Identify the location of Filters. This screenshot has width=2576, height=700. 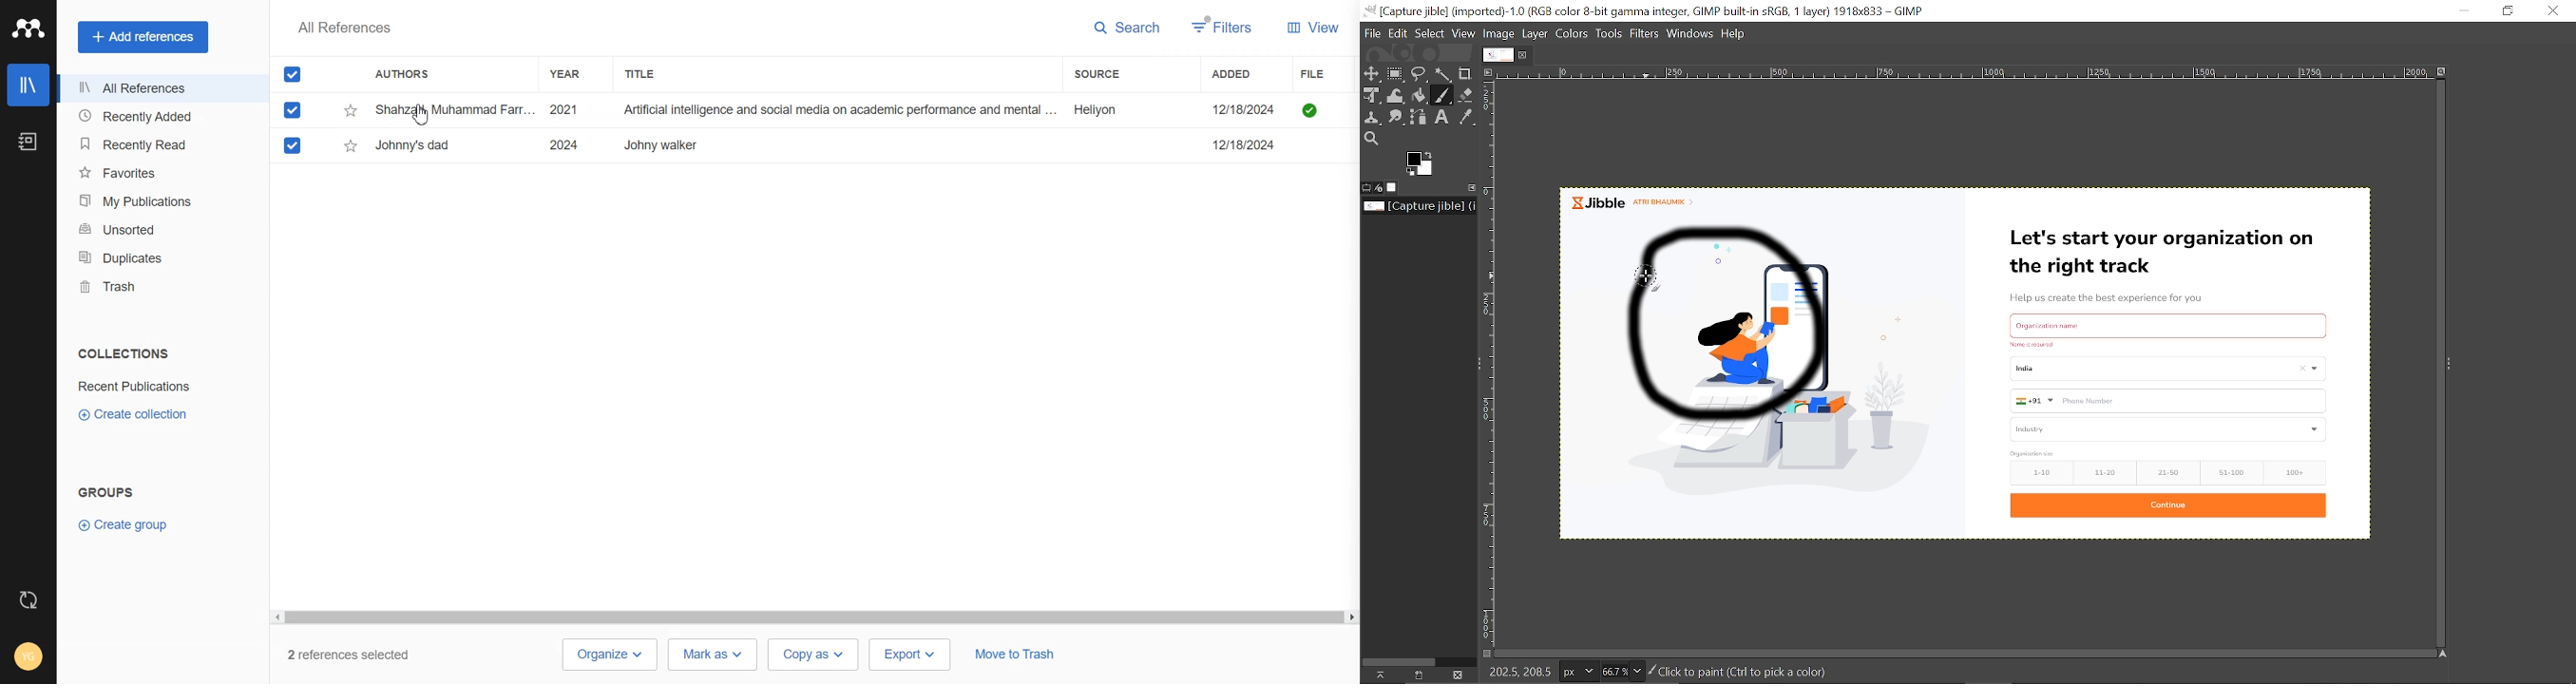
(1223, 27).